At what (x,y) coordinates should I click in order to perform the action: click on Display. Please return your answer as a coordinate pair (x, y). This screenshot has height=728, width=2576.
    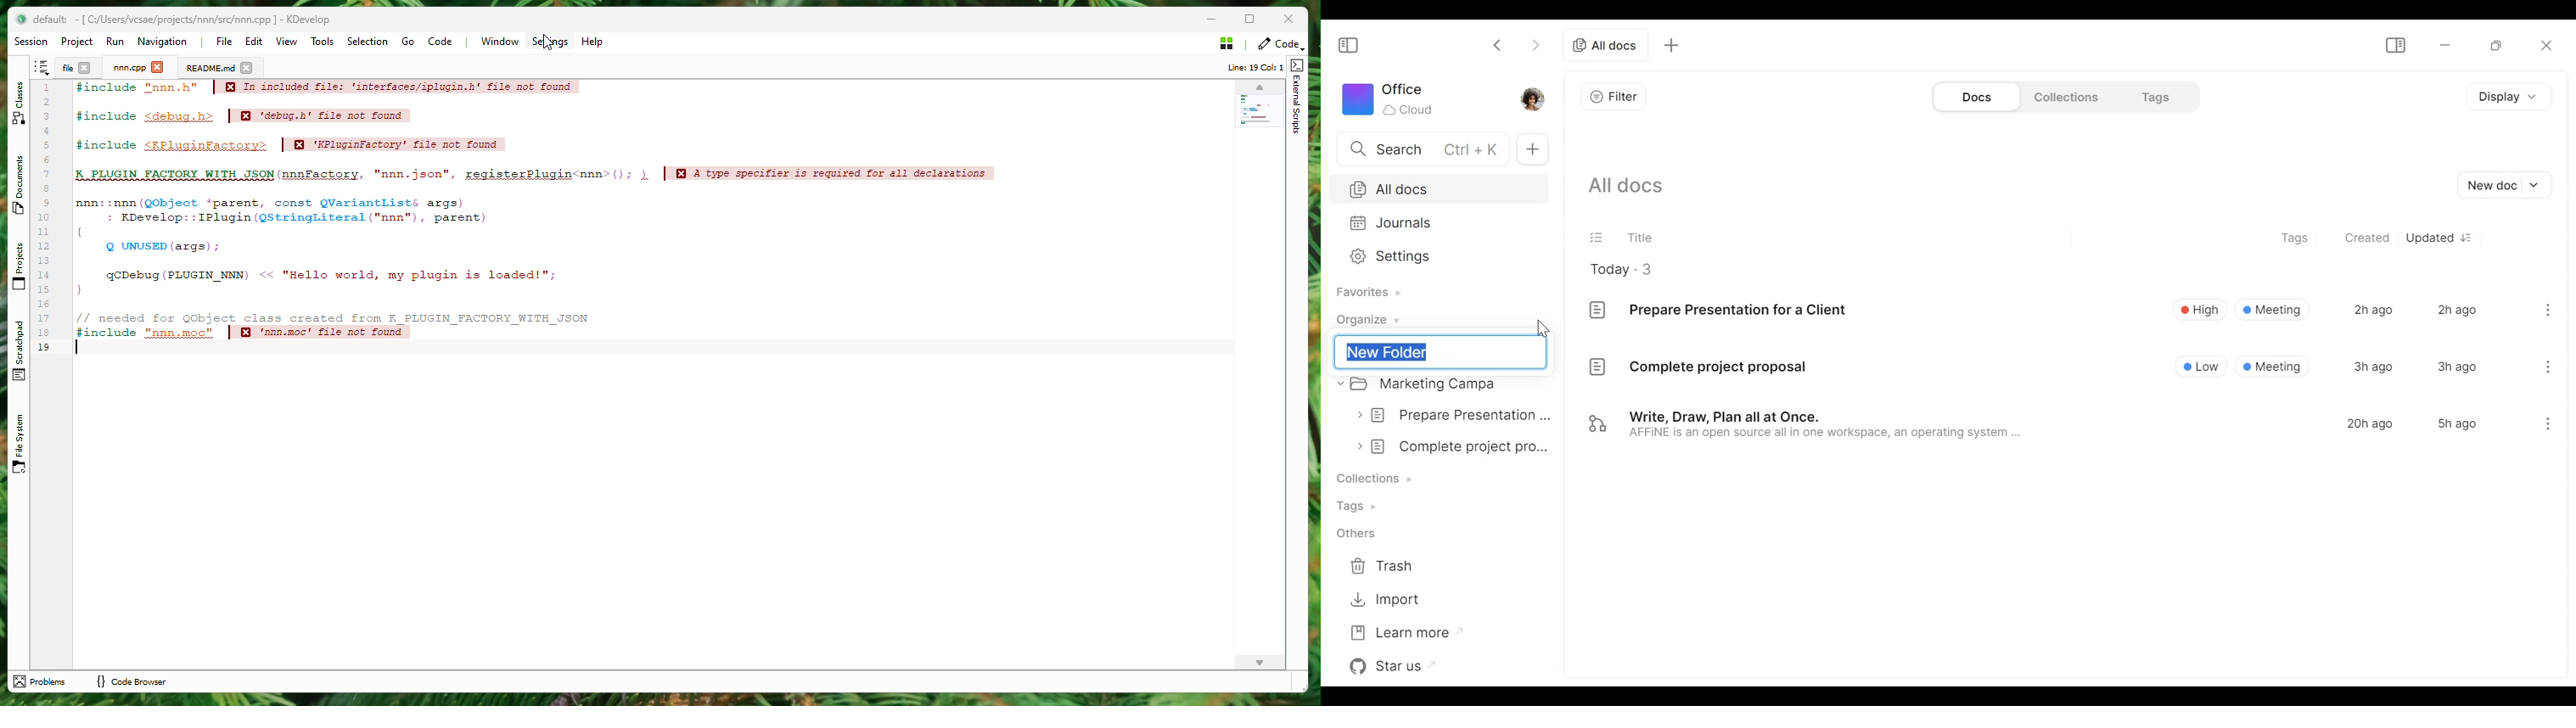
    Looking at the image, I should click on (2505, 98).